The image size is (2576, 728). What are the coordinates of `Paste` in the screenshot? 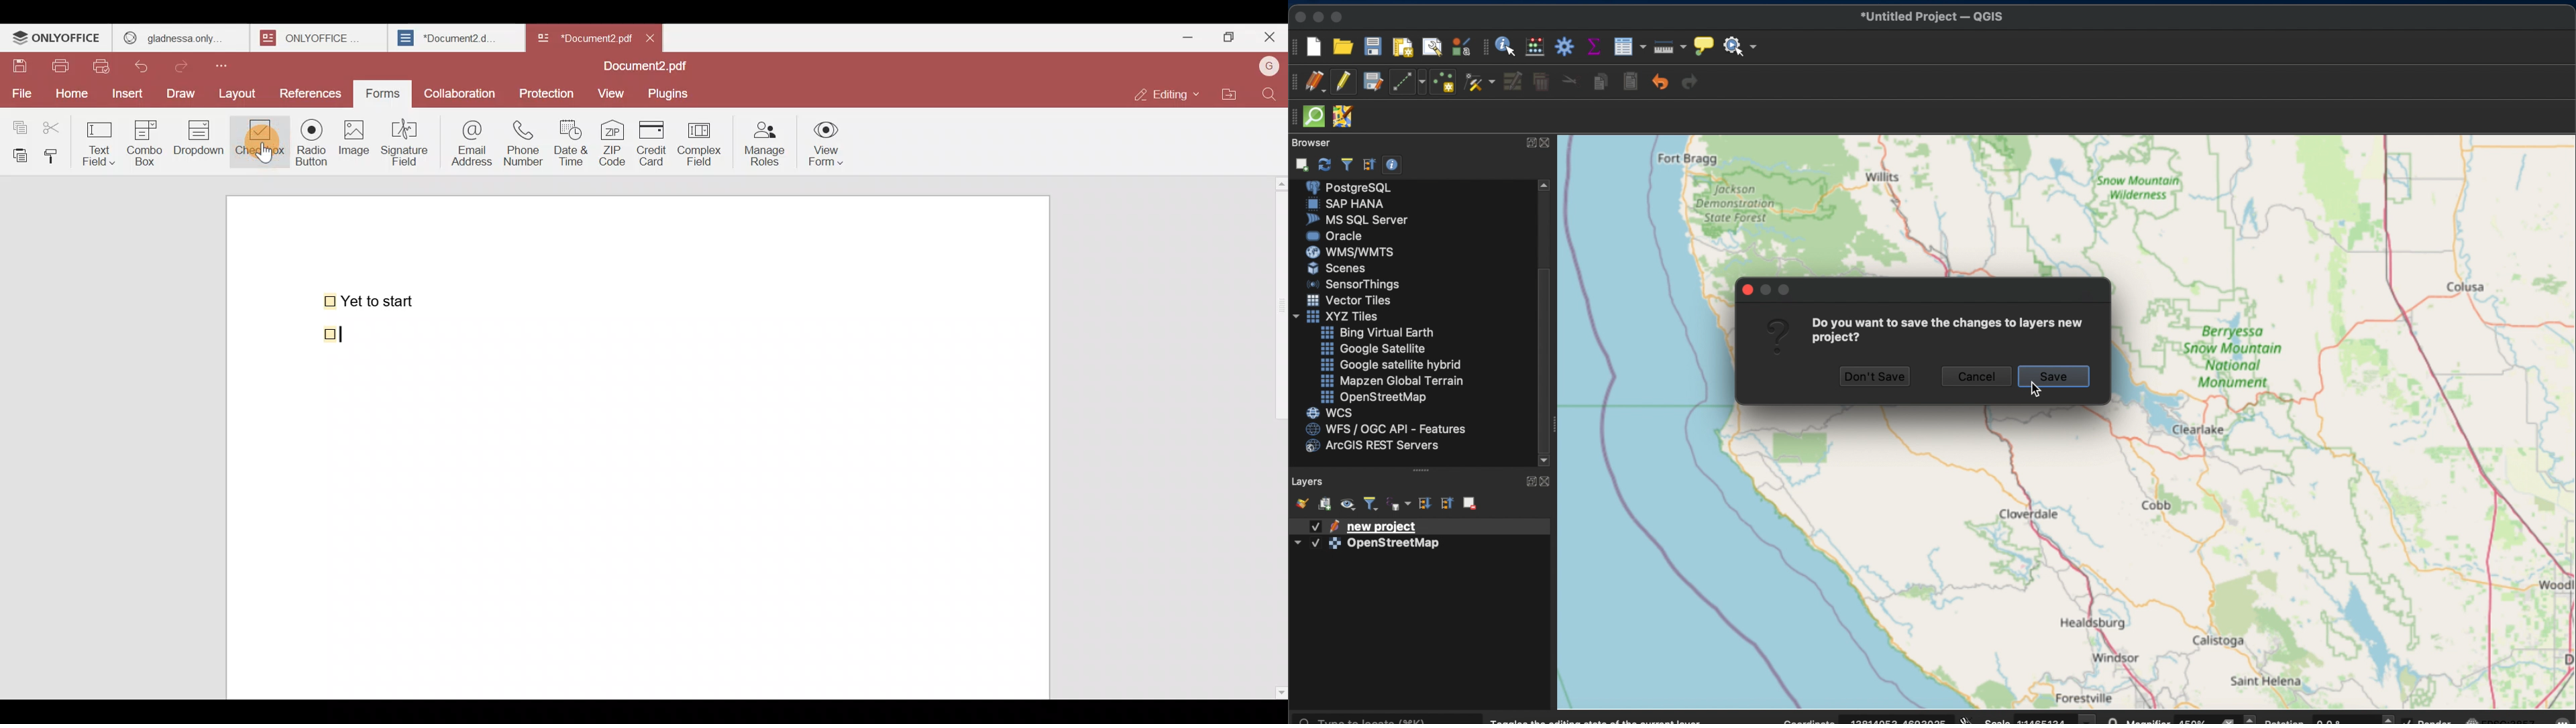 It's located at (17, 154).